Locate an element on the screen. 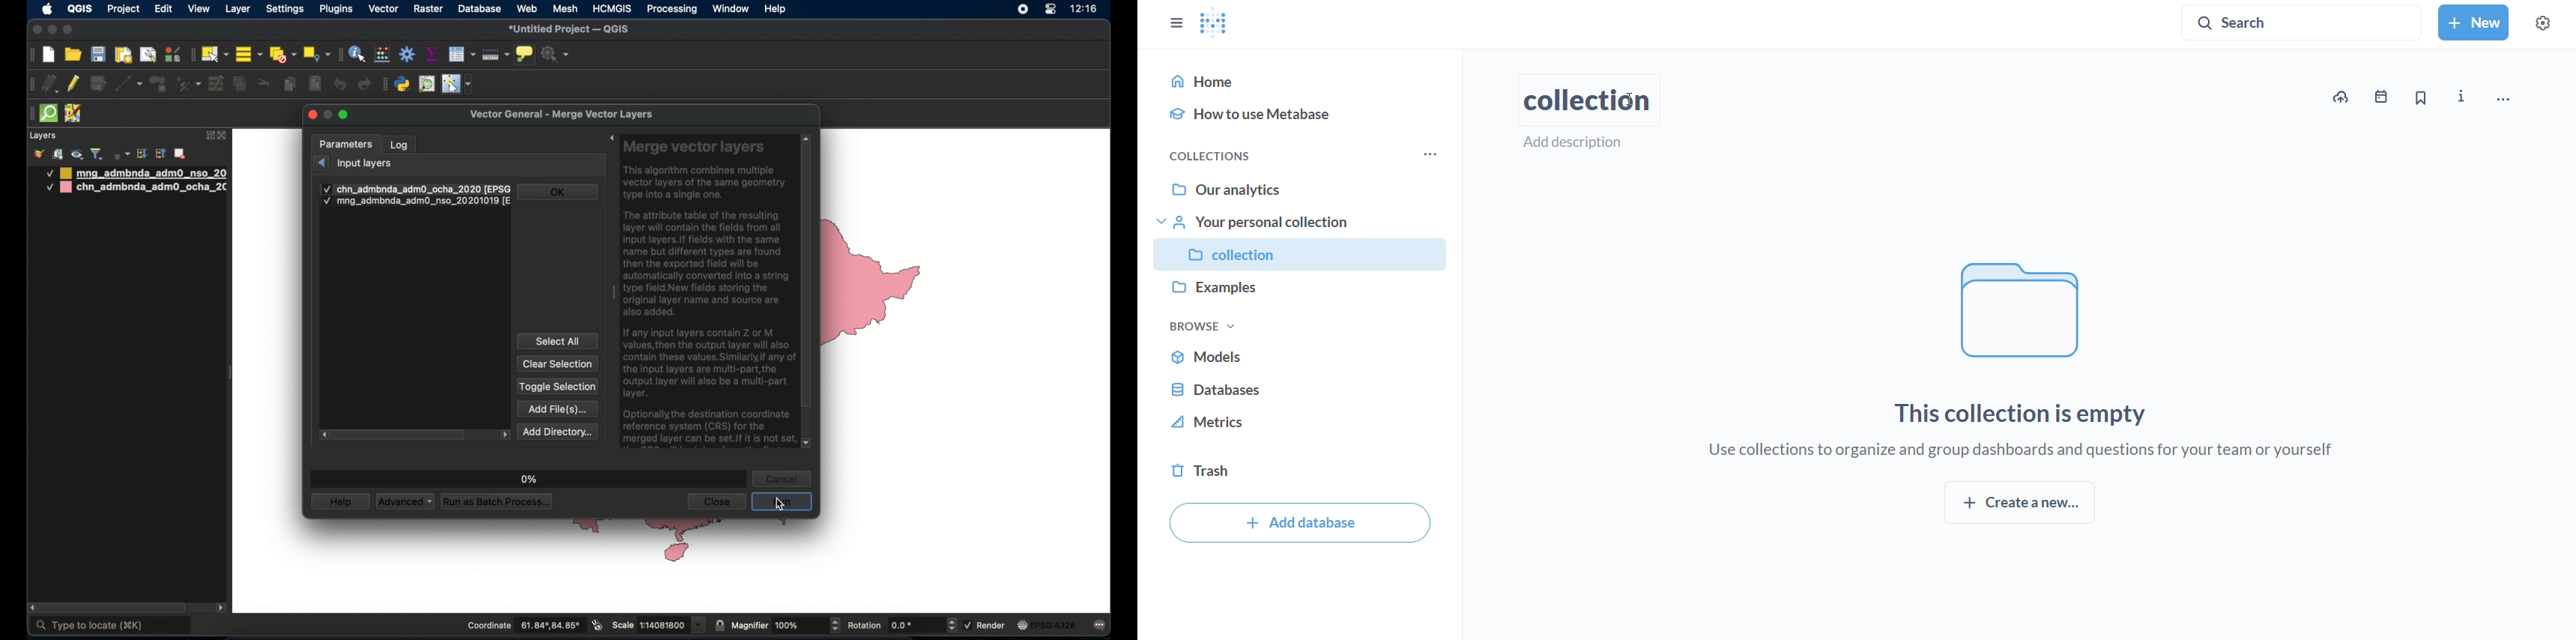 The image size is (2576, 644). maximize is located at coordinates (346, 116).